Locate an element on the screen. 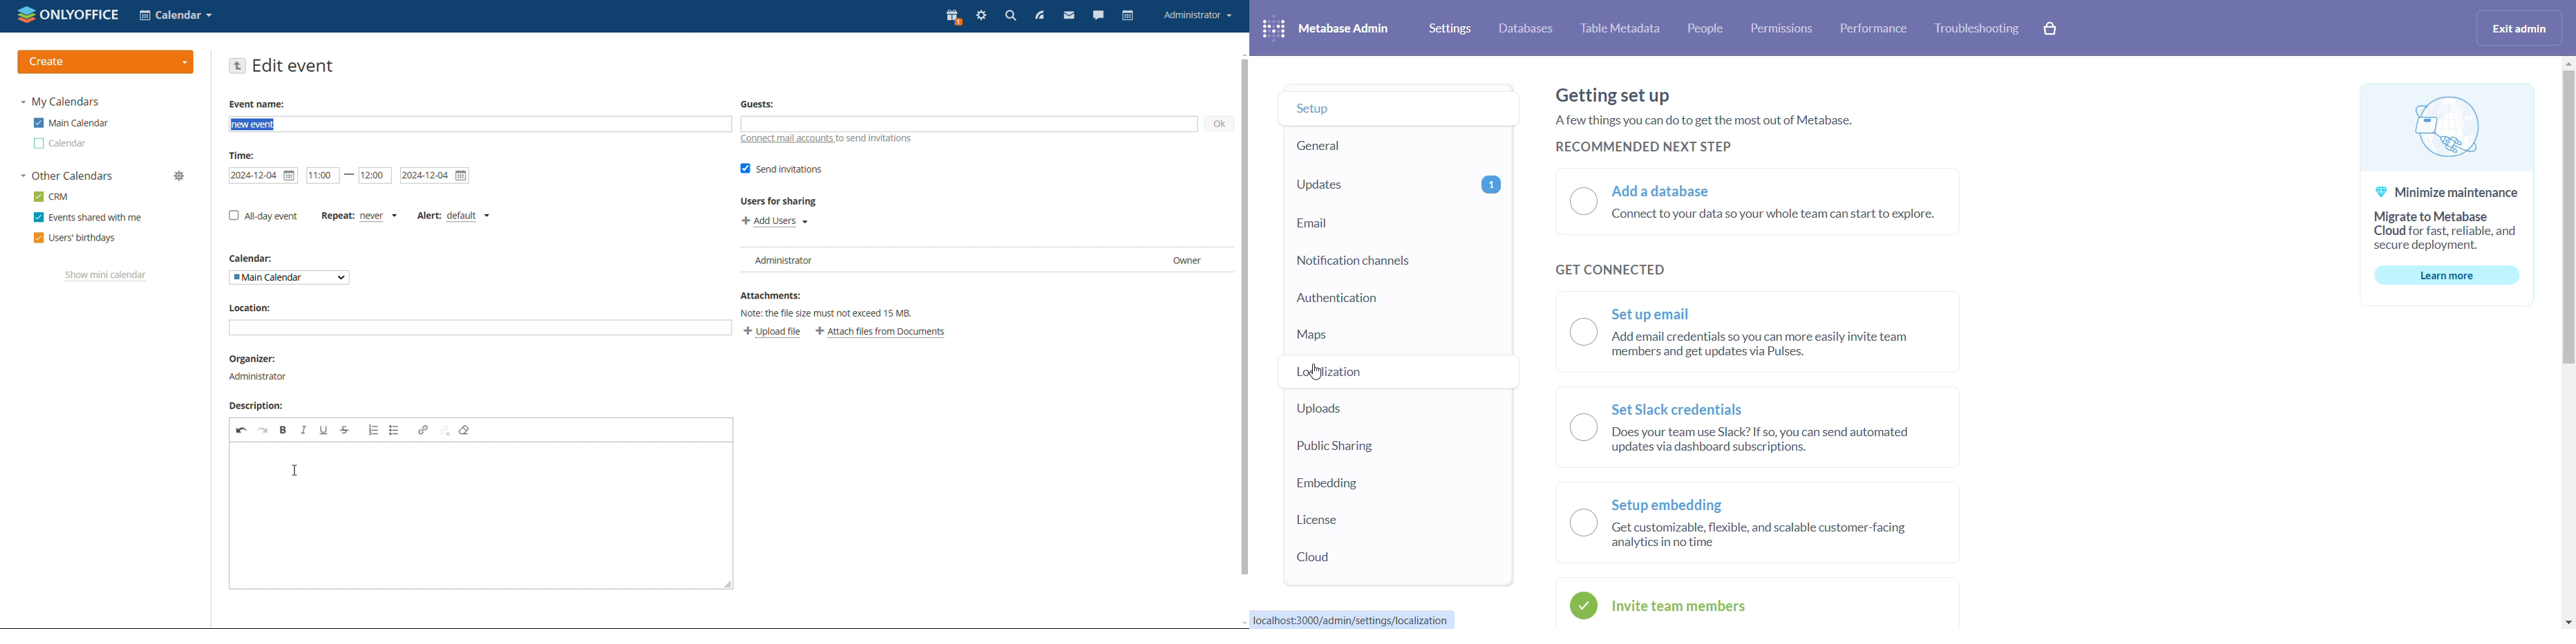 The image size is (2576, 644). Calendar: is located at coordinates (258, 259).